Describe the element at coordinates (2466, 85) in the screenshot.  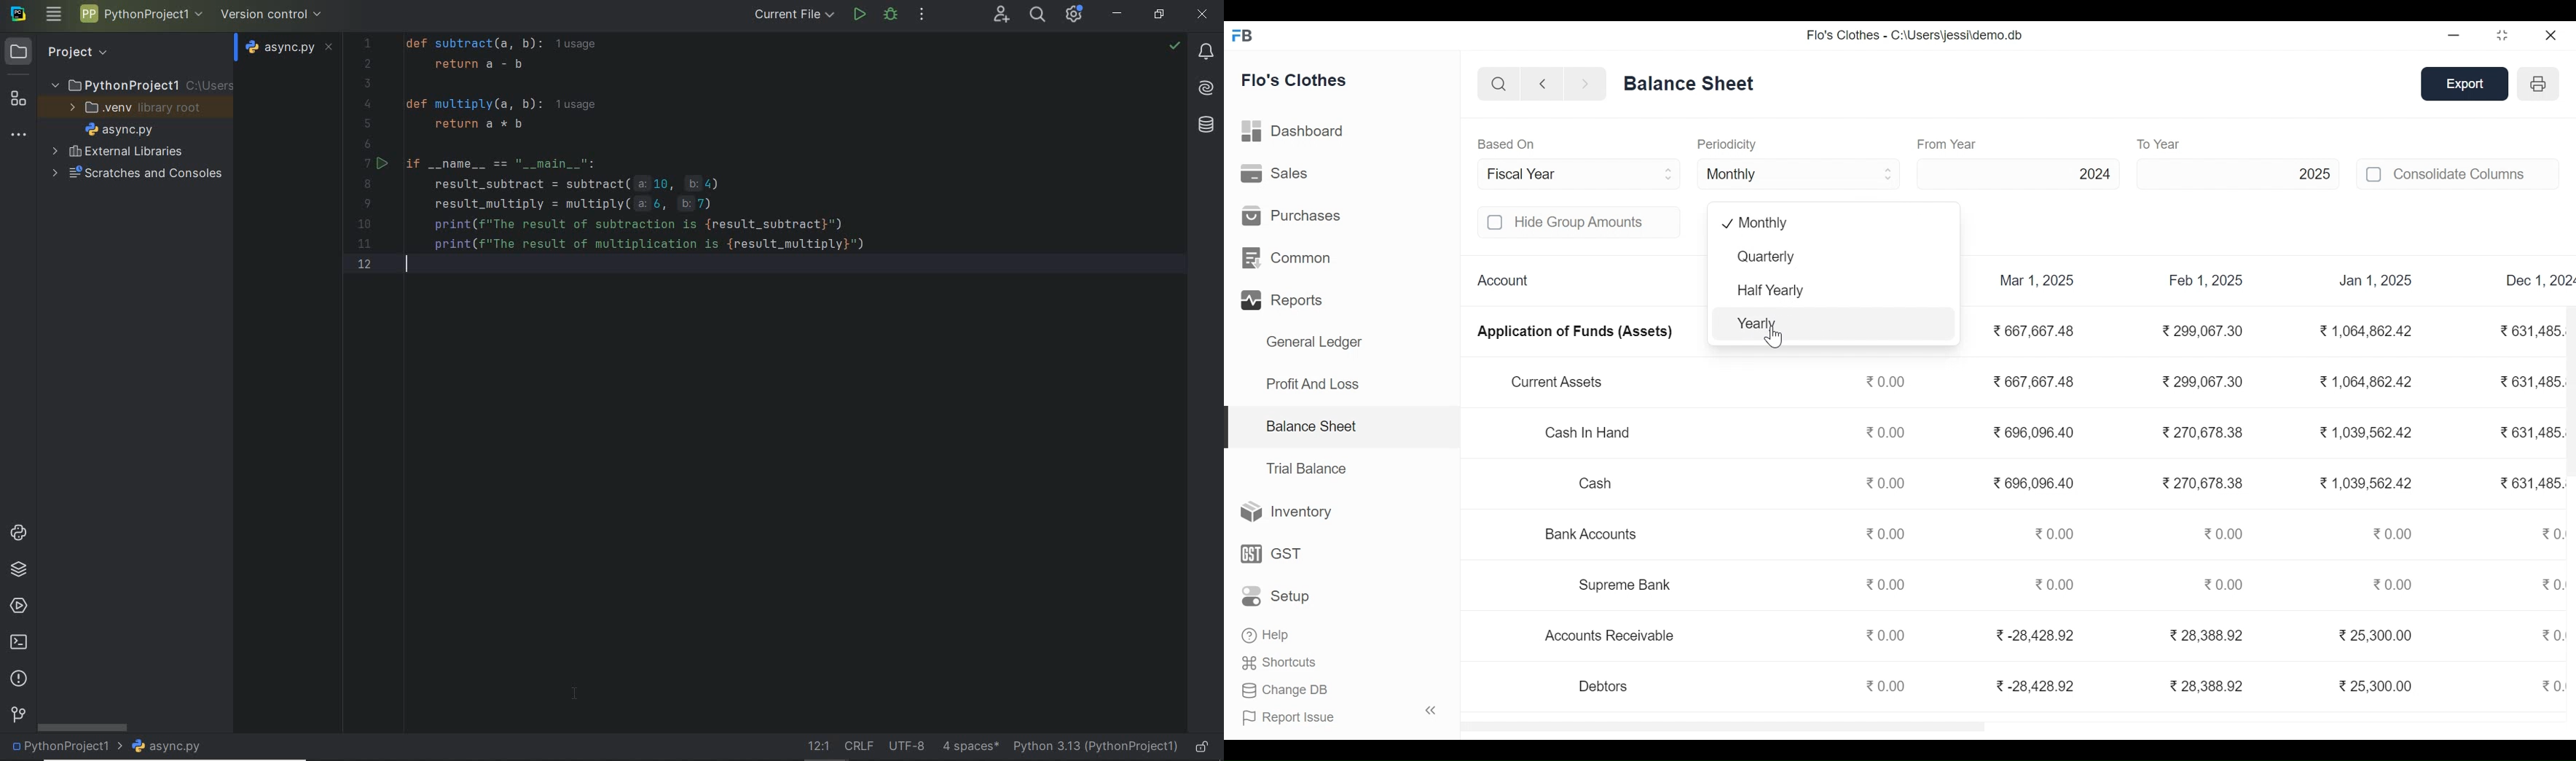
I see `Export` at that location.